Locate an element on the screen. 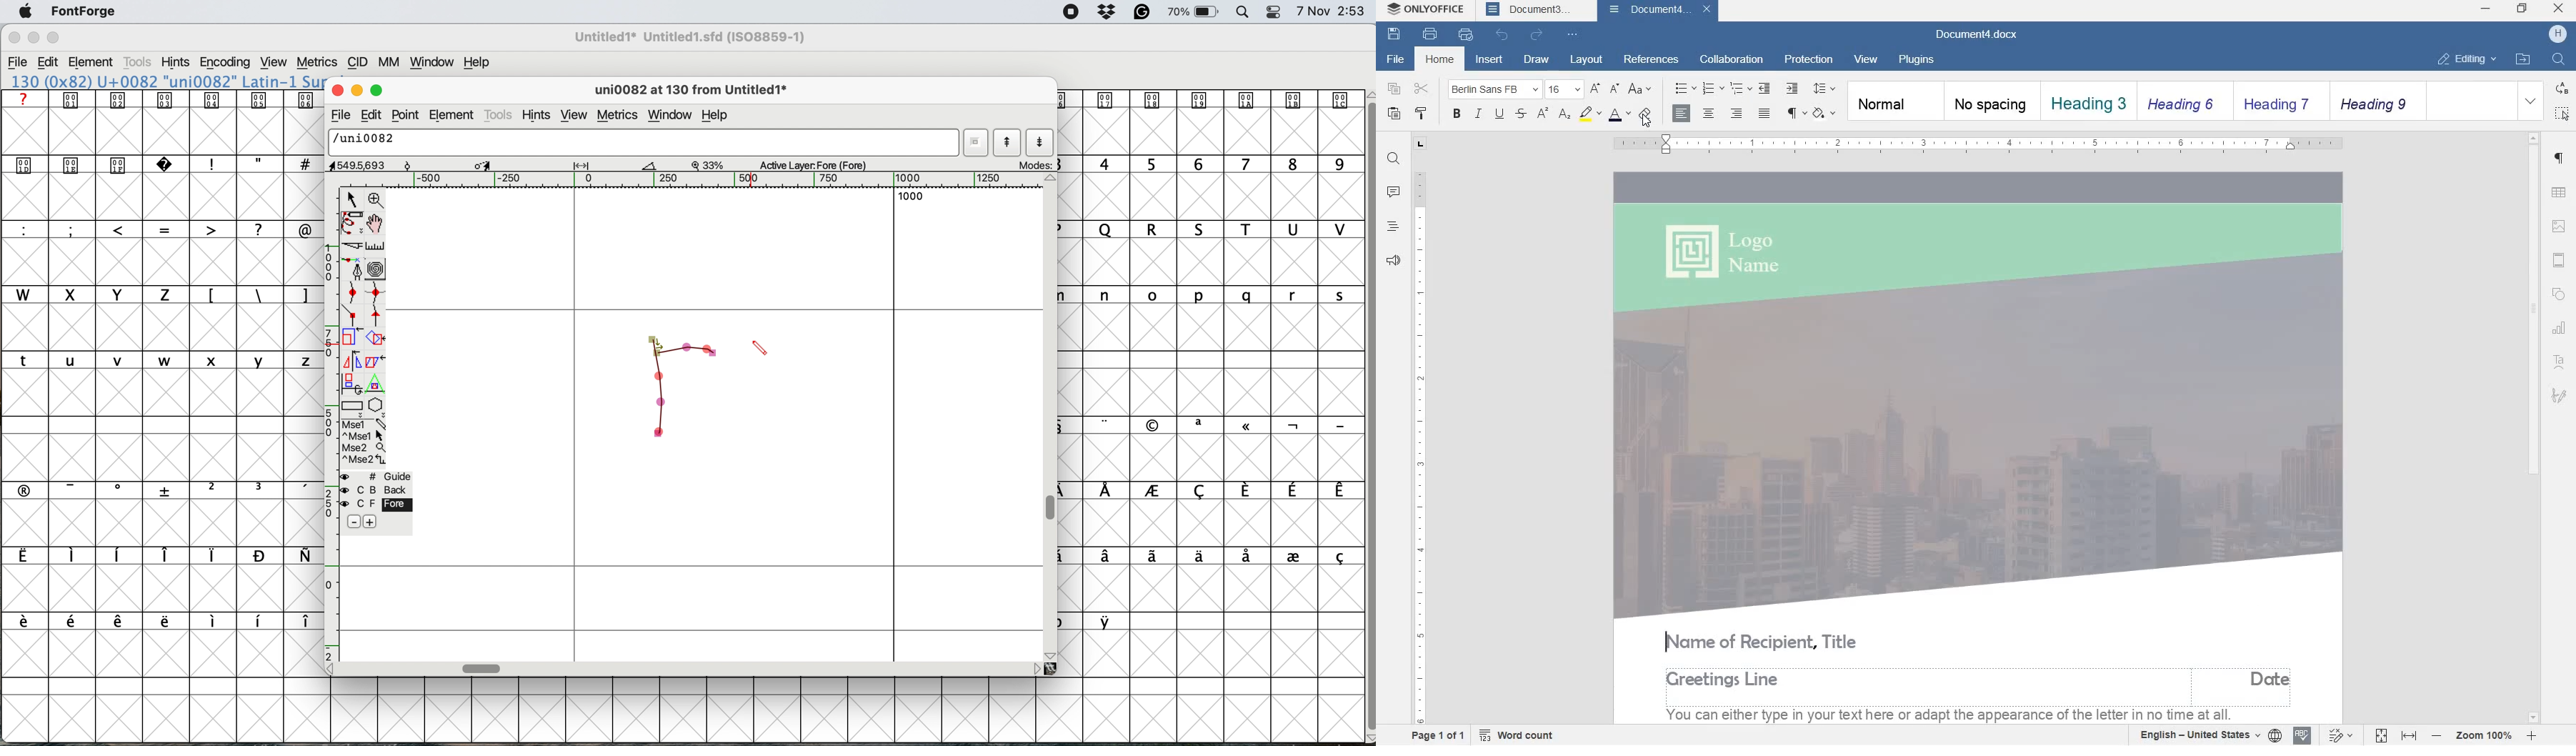  vertical scale is located at coordinates (329, 423).